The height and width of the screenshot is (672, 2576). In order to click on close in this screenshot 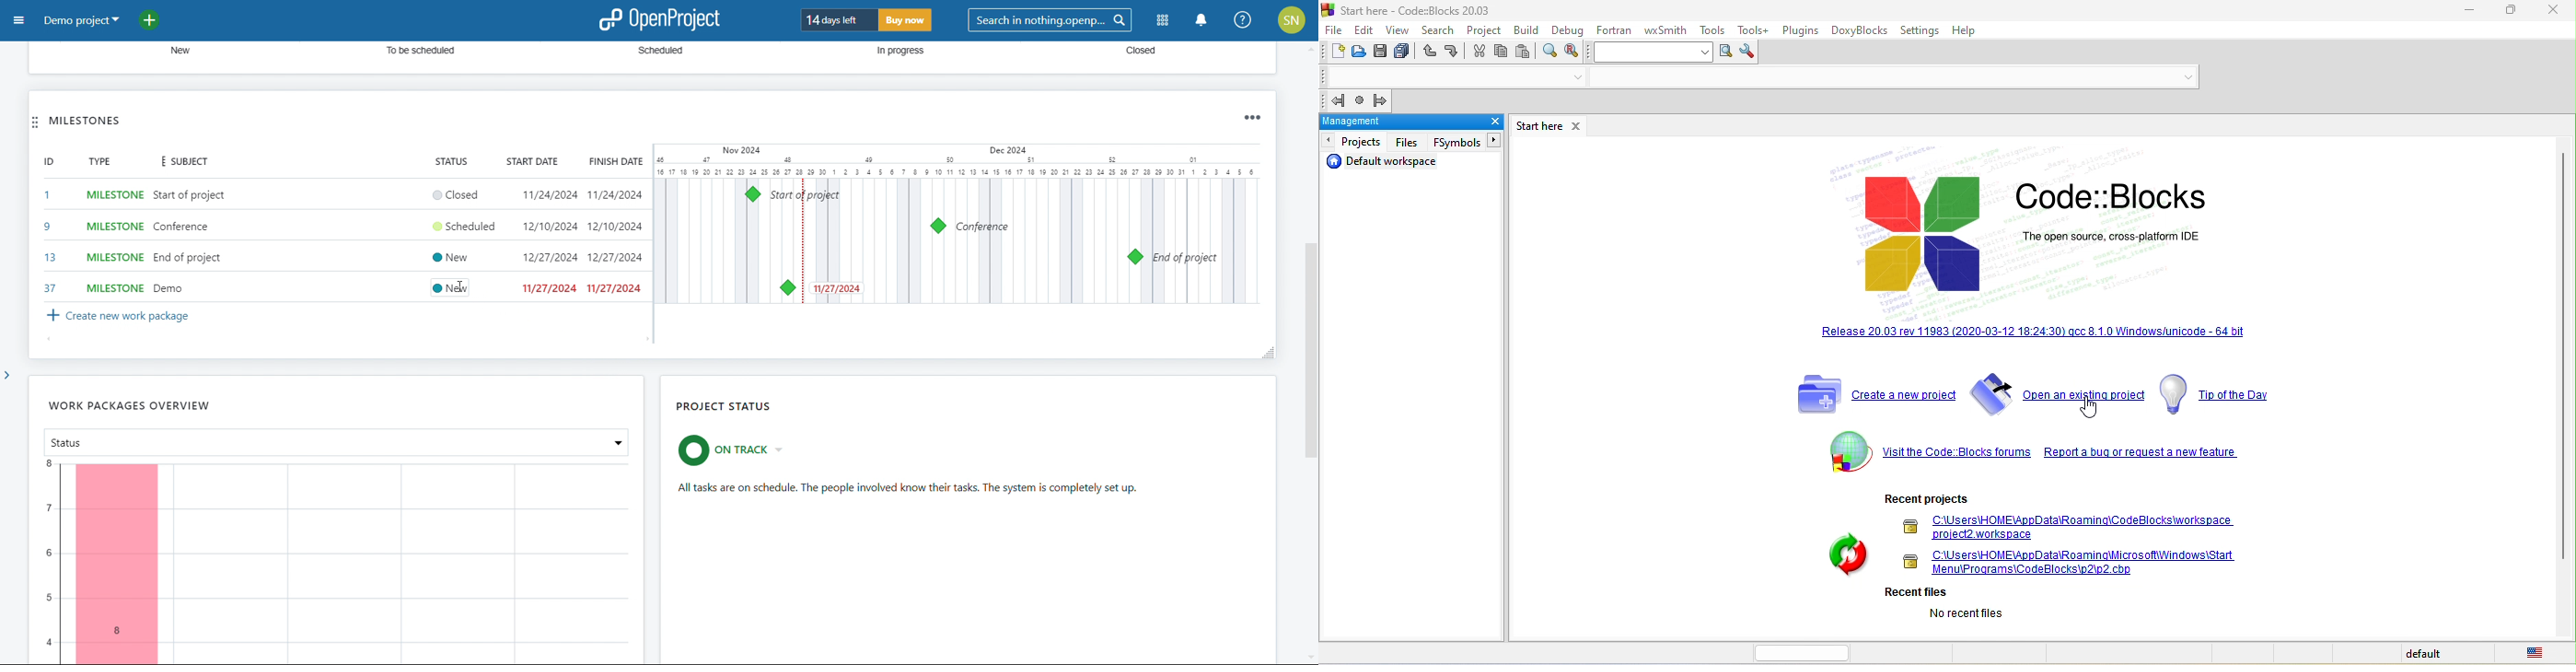, I will do `click(1486, 122)`.